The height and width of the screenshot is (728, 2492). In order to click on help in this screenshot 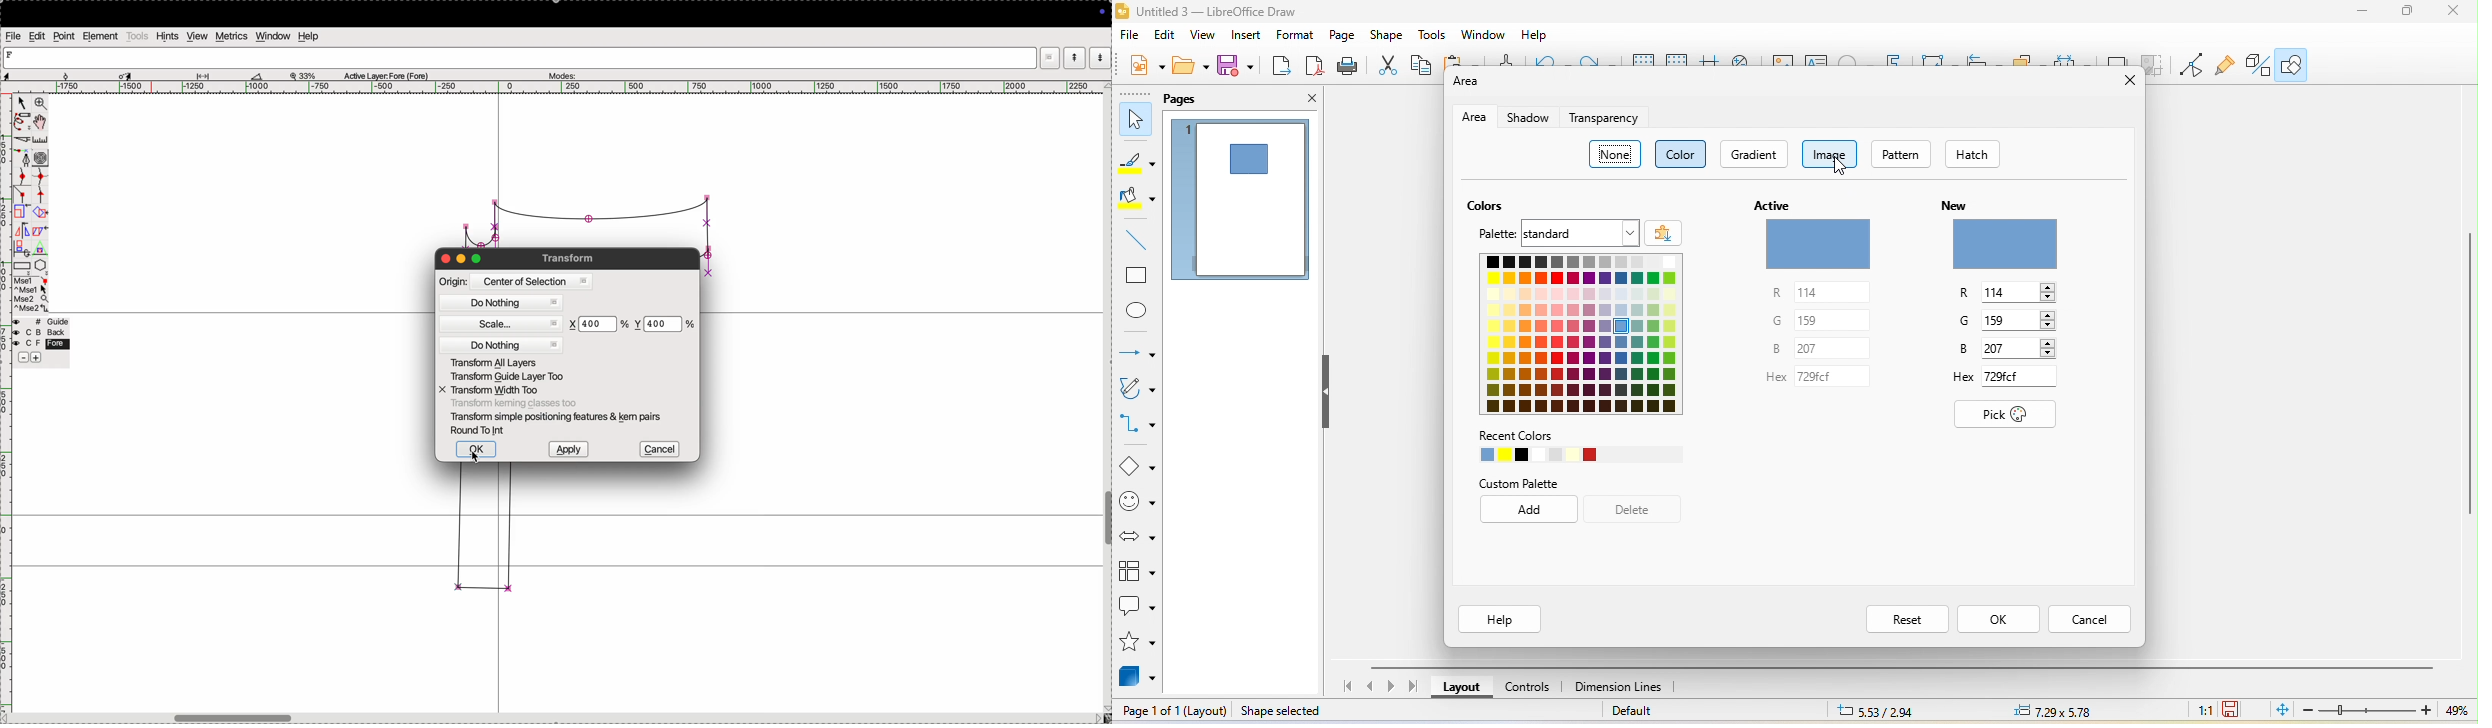, I will do `click(1503, 620)`.